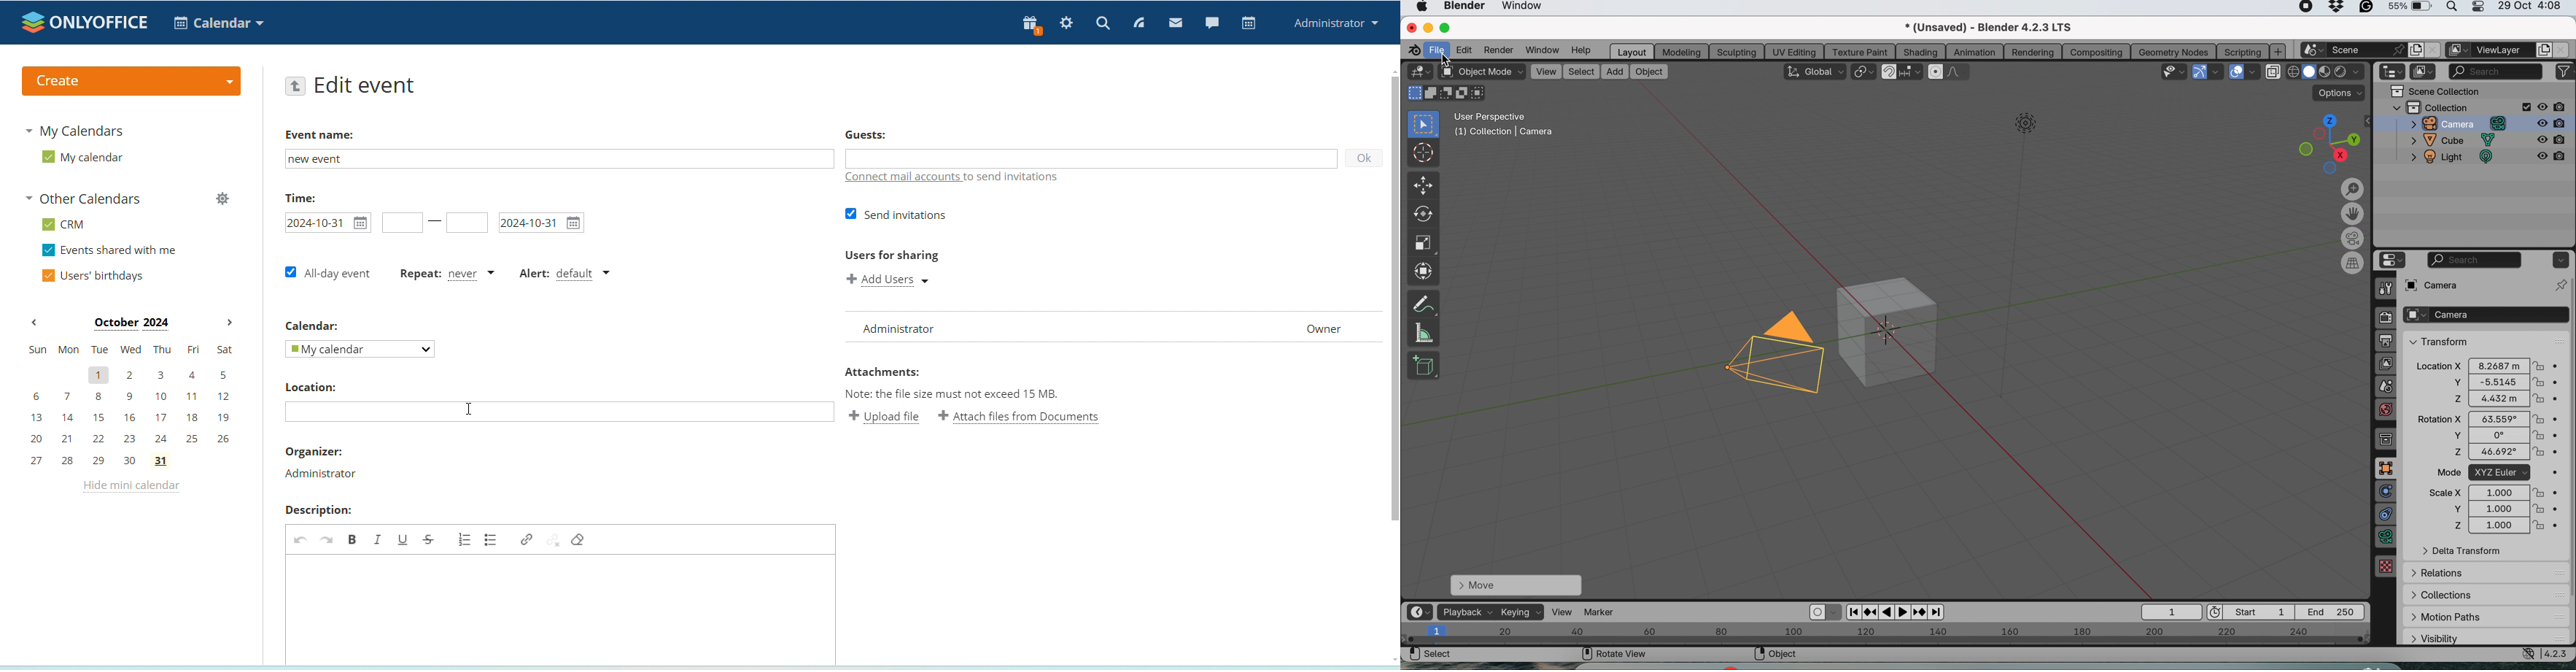 Image resolution: width=2576 pixels, height=672 pixels. I want to click on Location x 8.2687, so click(2486, 365).